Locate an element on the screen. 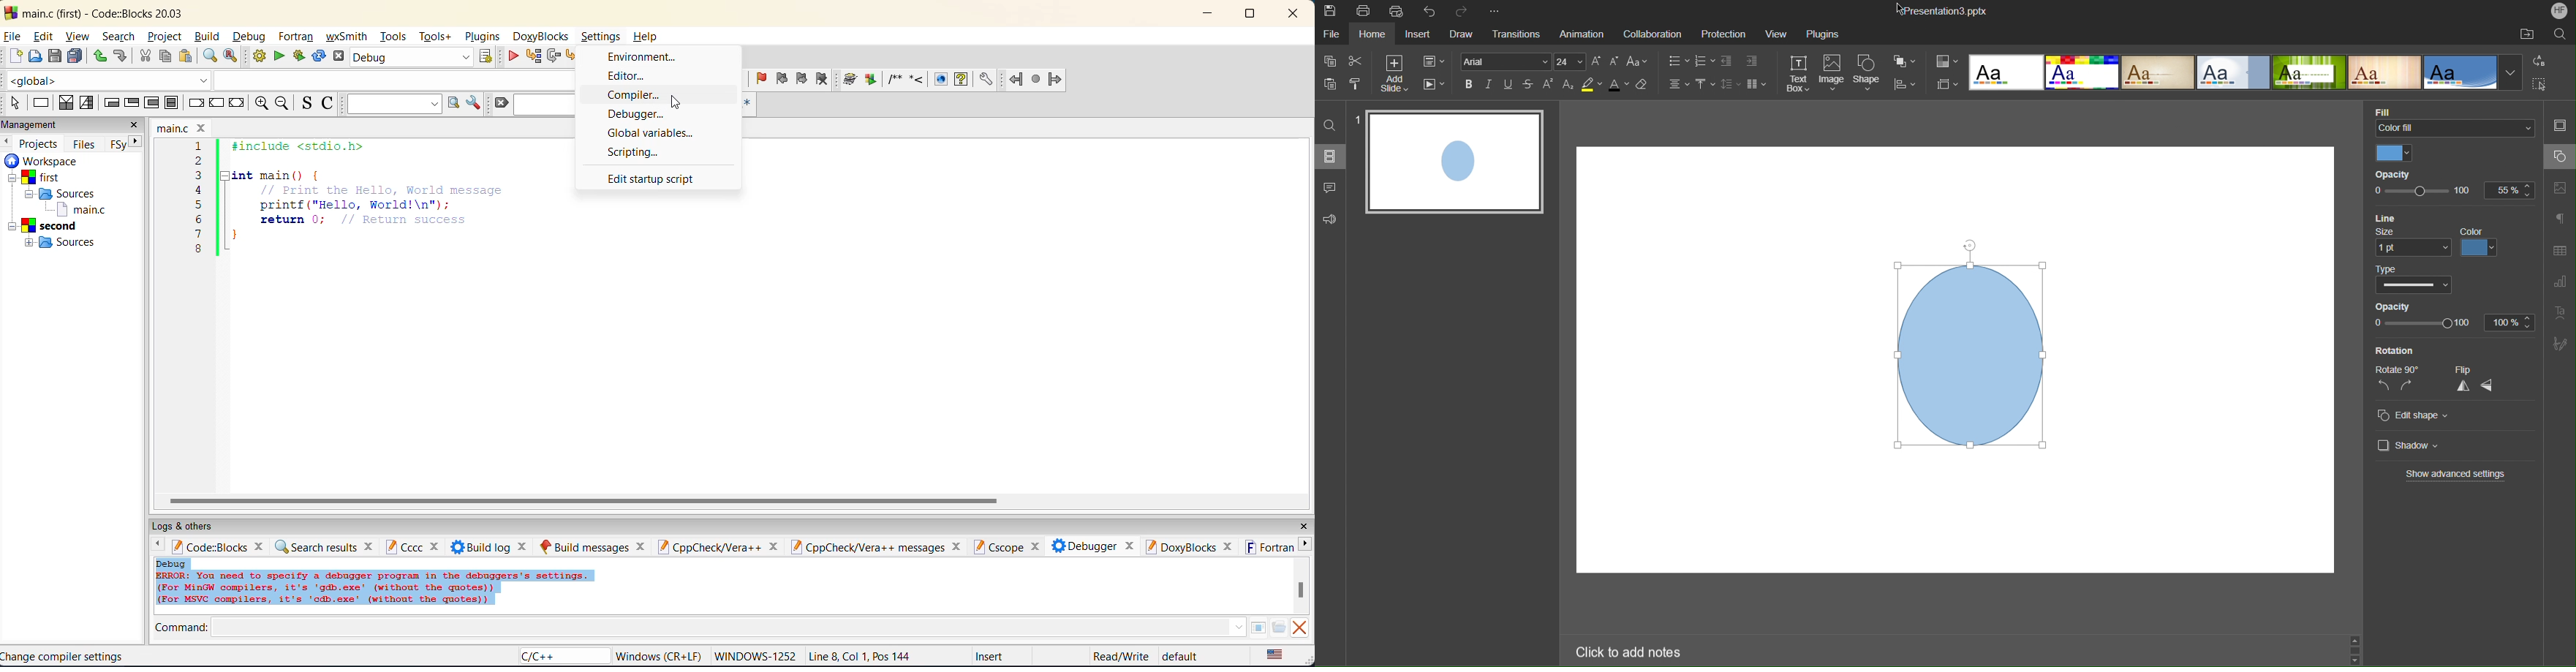 The height and width of the screenshot is (672, 2576). build log is located at coordinates (489, 546).